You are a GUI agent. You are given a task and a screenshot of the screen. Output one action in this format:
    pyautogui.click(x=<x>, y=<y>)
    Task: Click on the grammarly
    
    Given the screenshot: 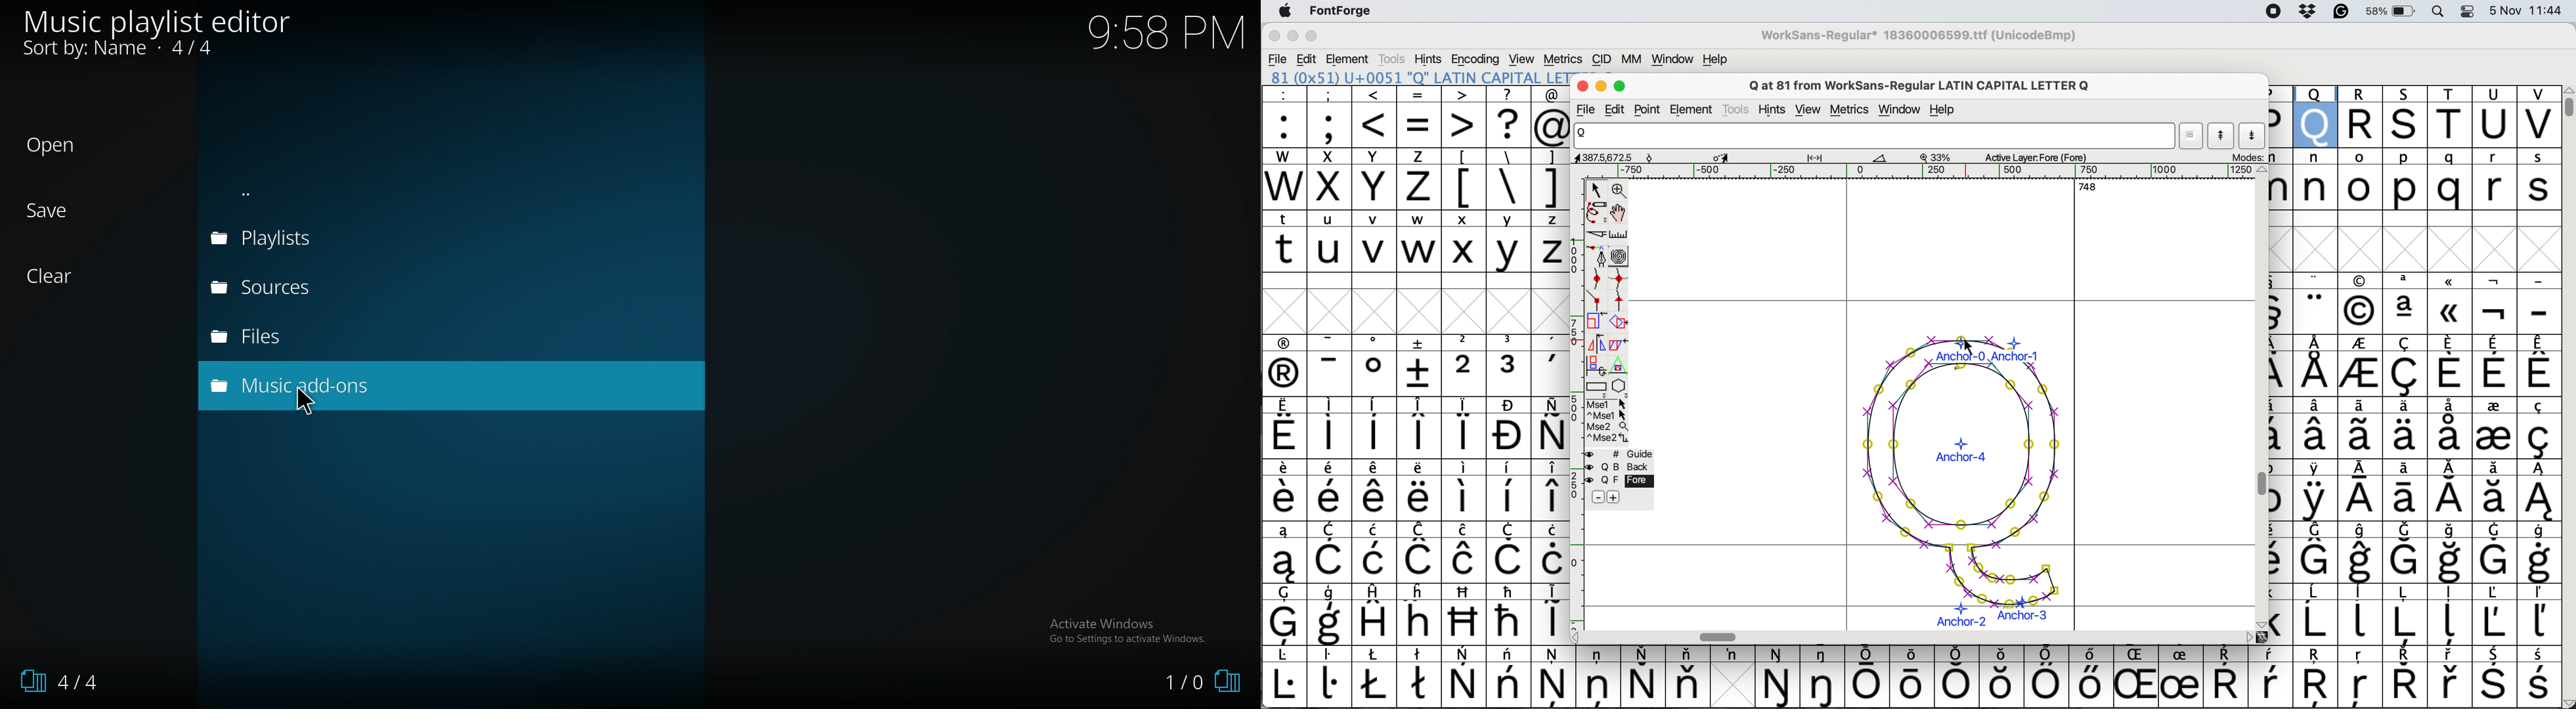 What is the action you would take?
    pyautogui.click(x=2342, y=12)
    